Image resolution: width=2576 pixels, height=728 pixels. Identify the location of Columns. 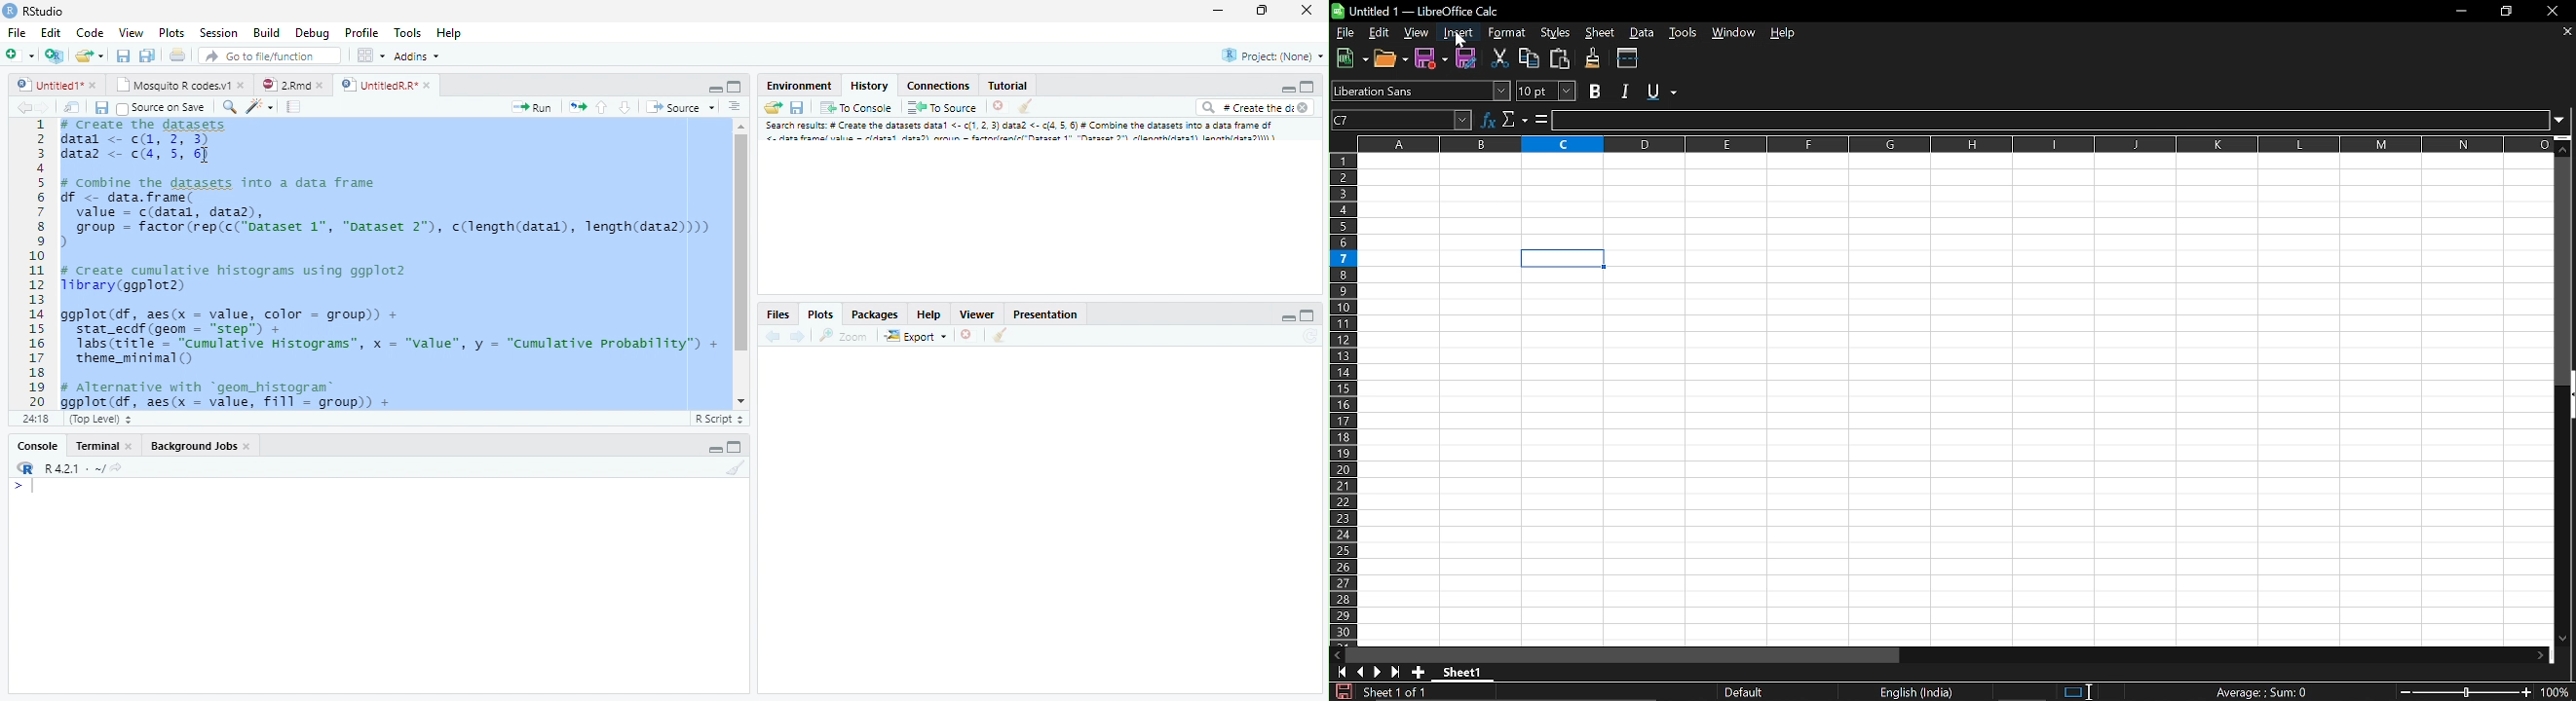
(1954, 142).